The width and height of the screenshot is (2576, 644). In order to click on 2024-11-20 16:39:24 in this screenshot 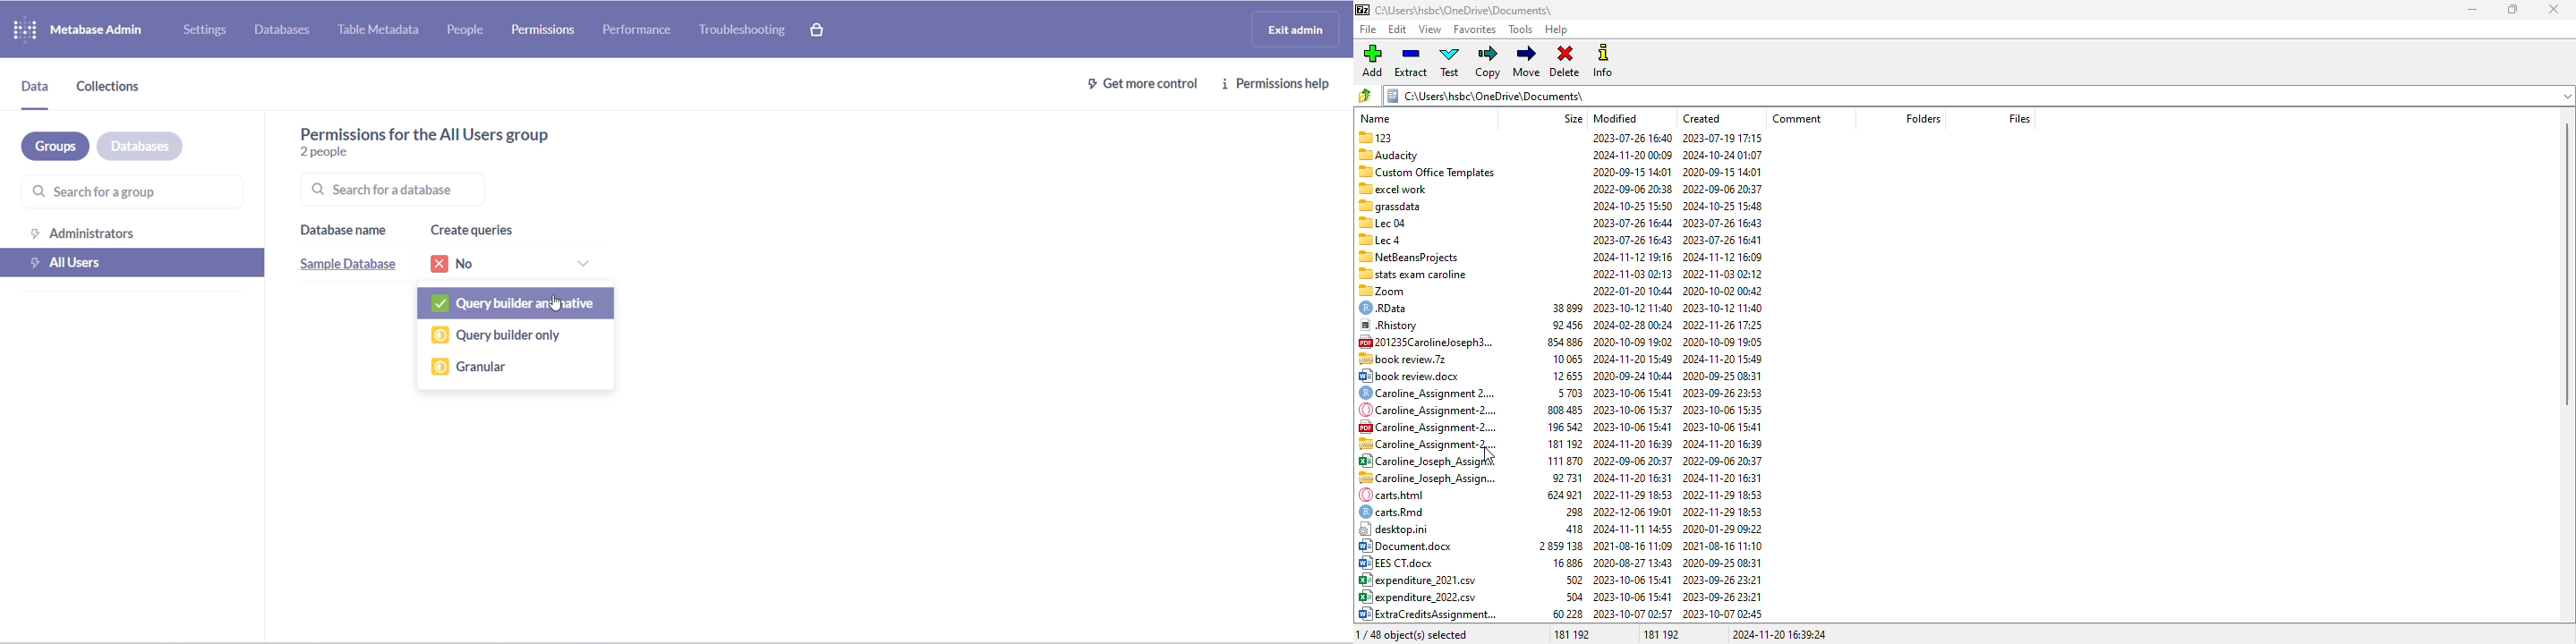, I will do `click(1779, 634)`.